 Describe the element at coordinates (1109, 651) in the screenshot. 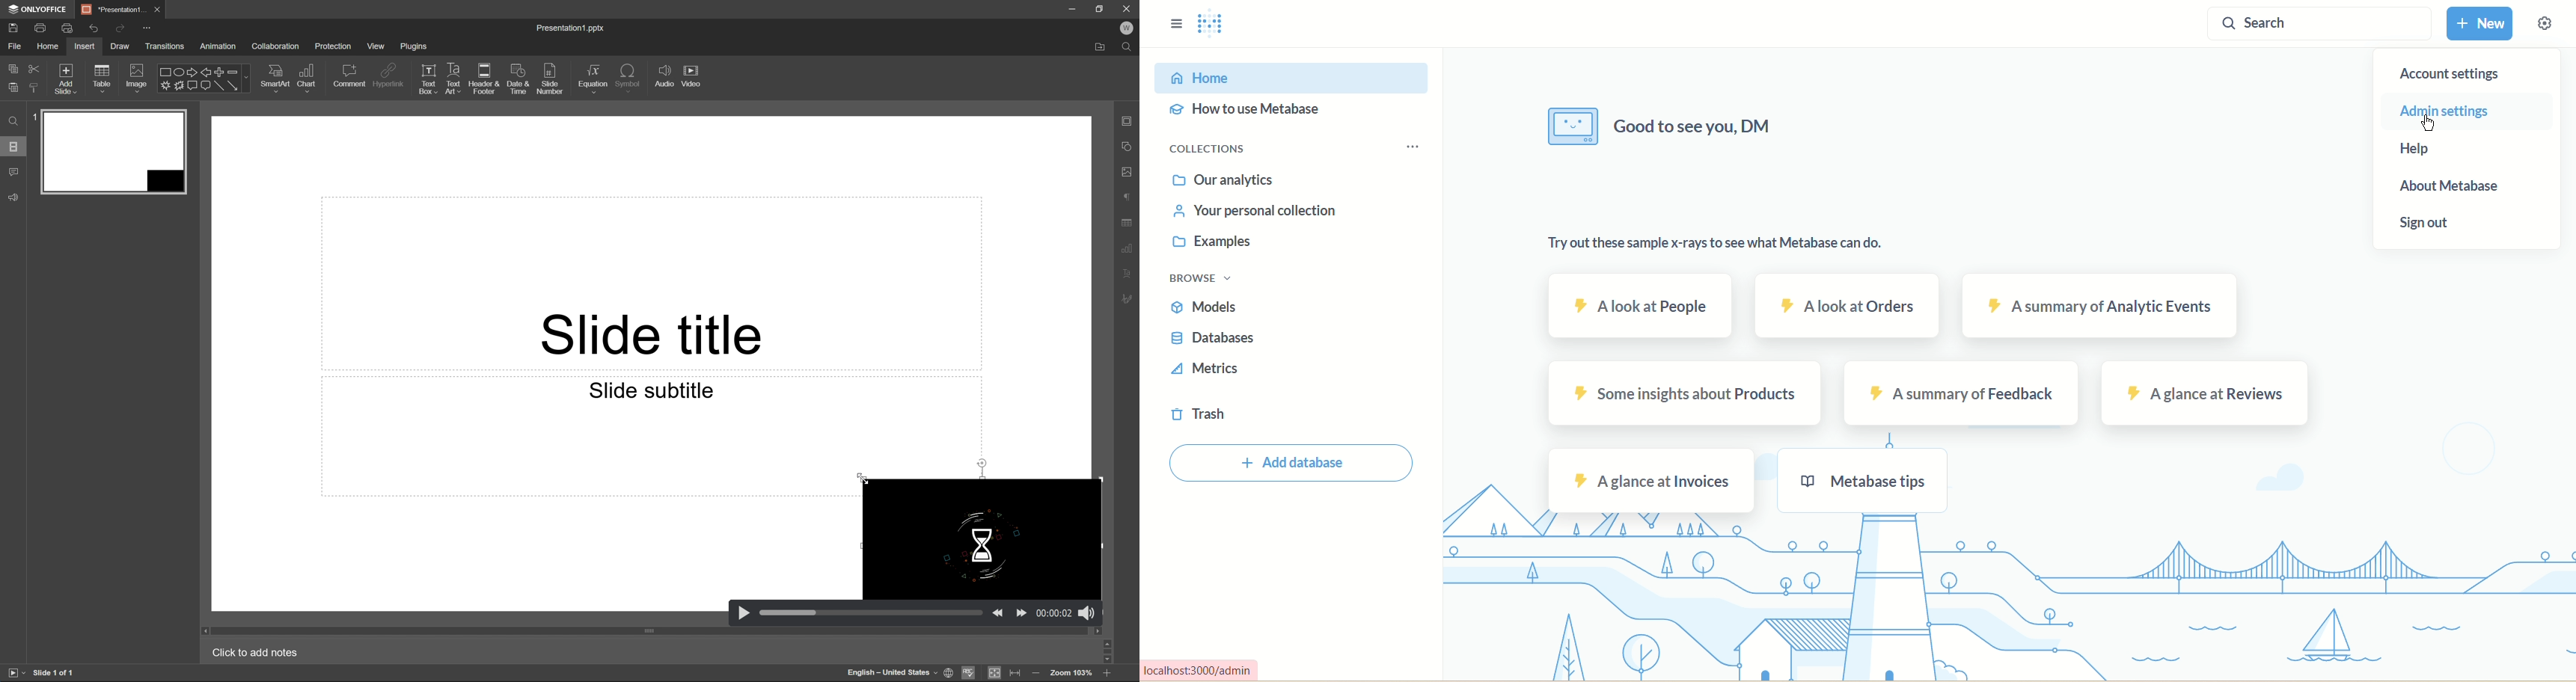

I see `scroll bar` at that location.